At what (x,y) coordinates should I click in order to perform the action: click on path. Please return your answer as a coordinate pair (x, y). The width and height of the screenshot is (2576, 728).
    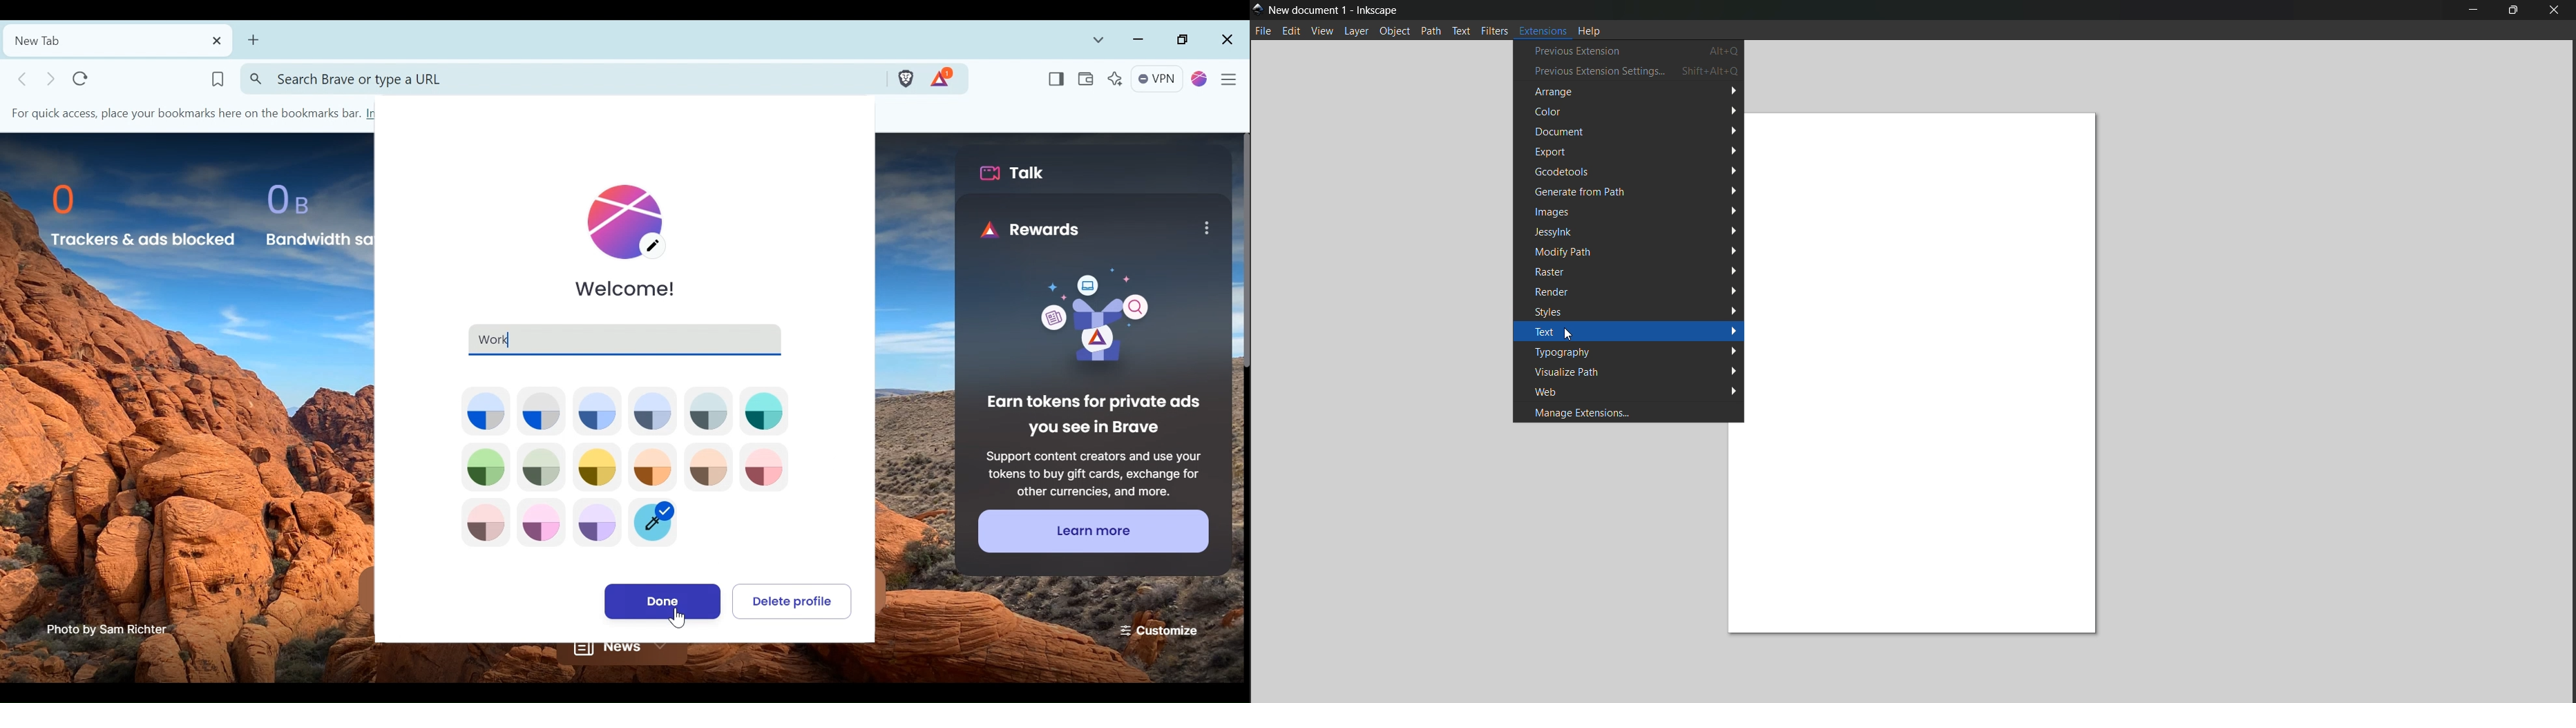
    Looking at the image, I should click on (1431, 30).